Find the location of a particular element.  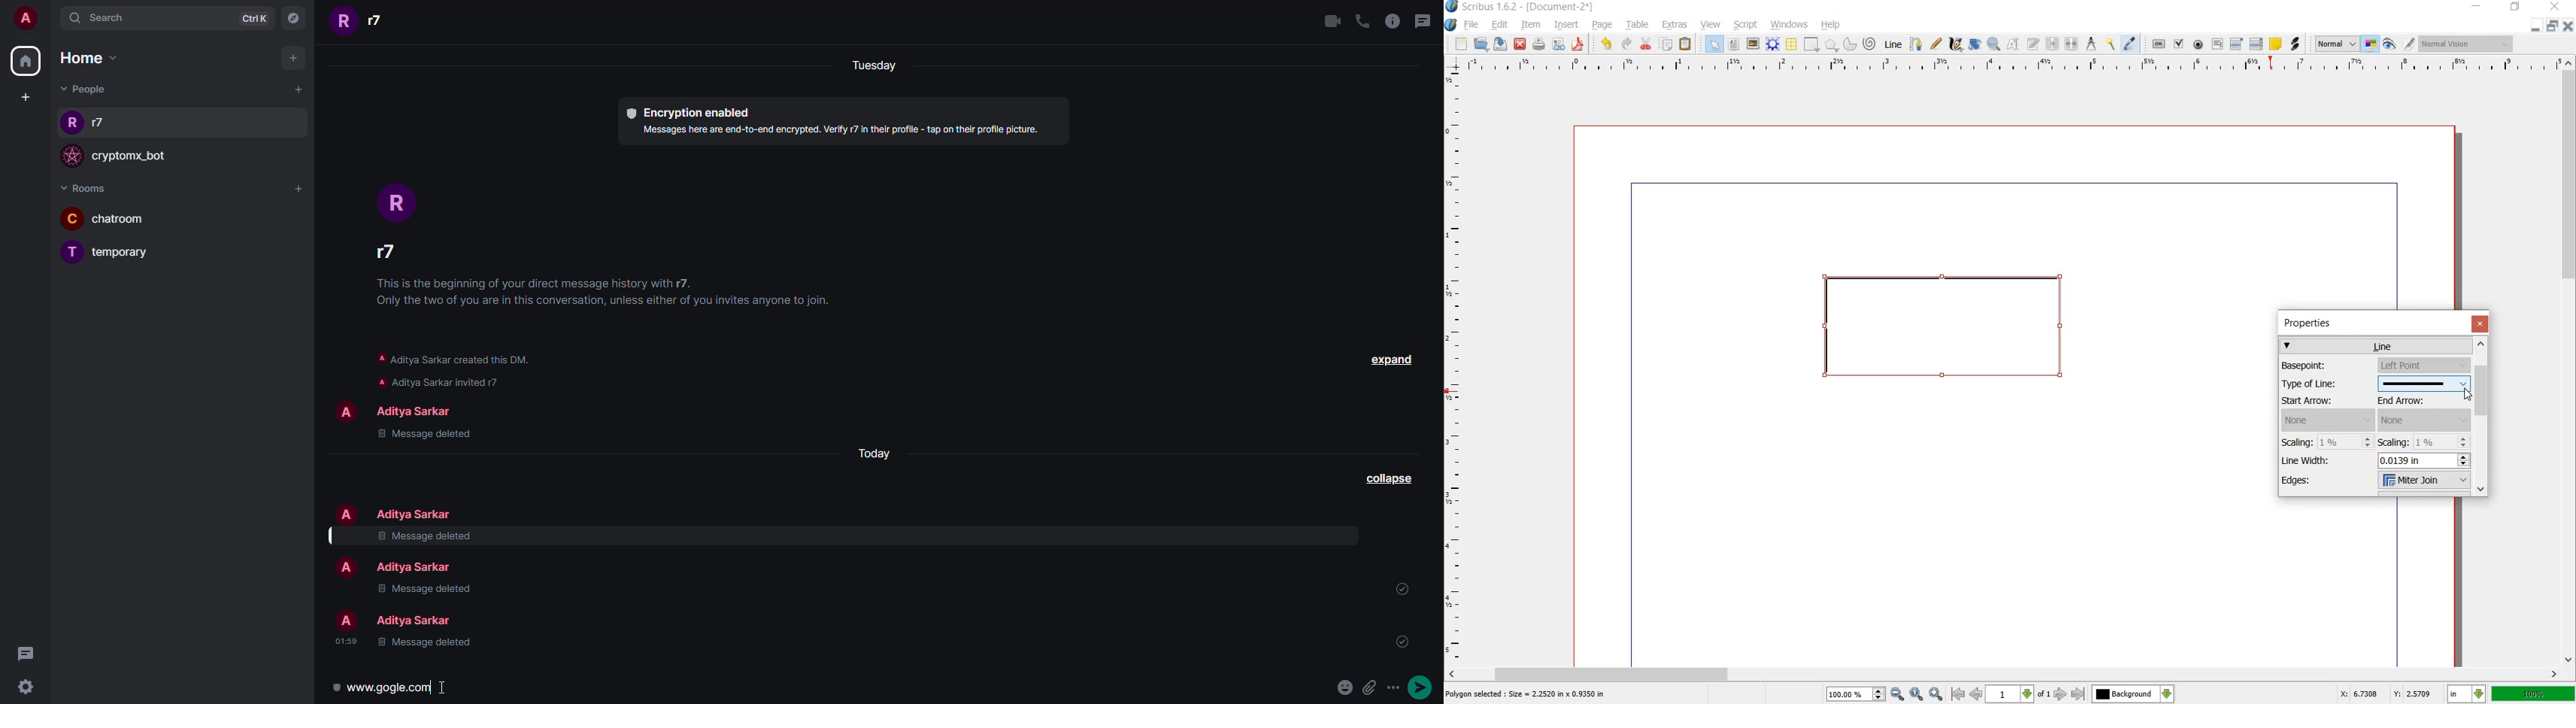

100.00% is located at coordinates (1856, 695).